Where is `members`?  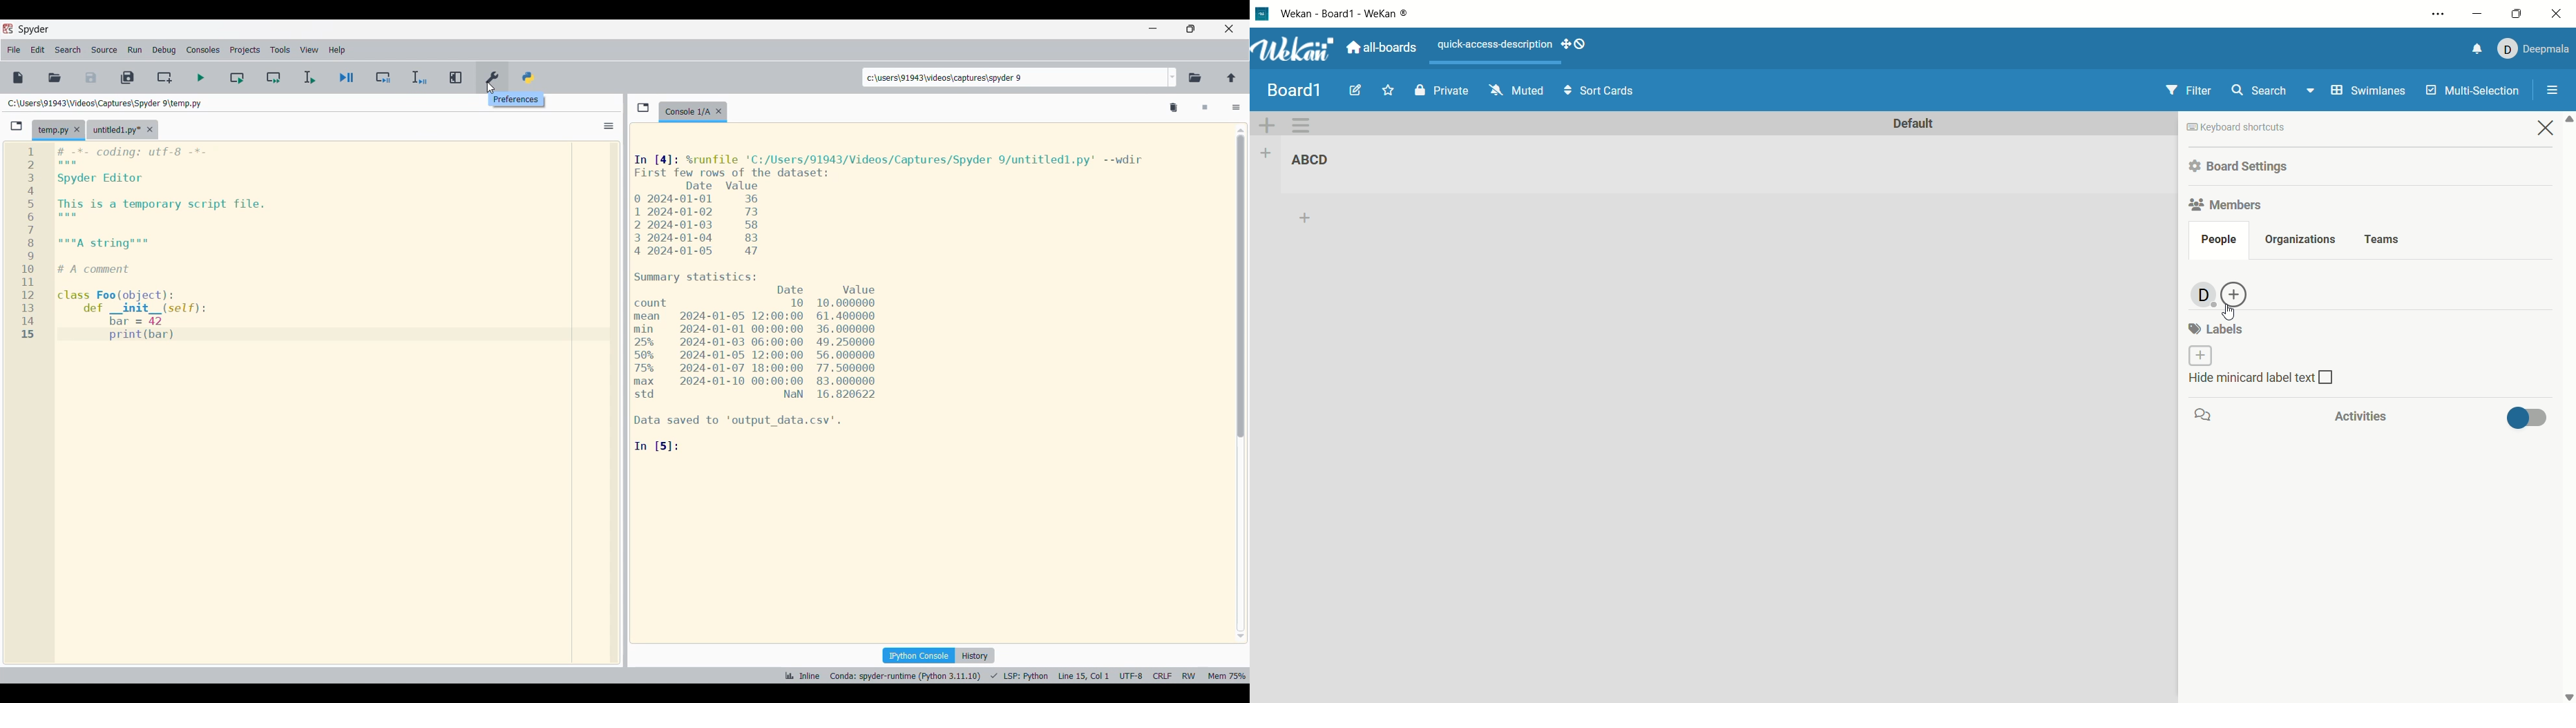
members is located at coordinates (2229, 203).